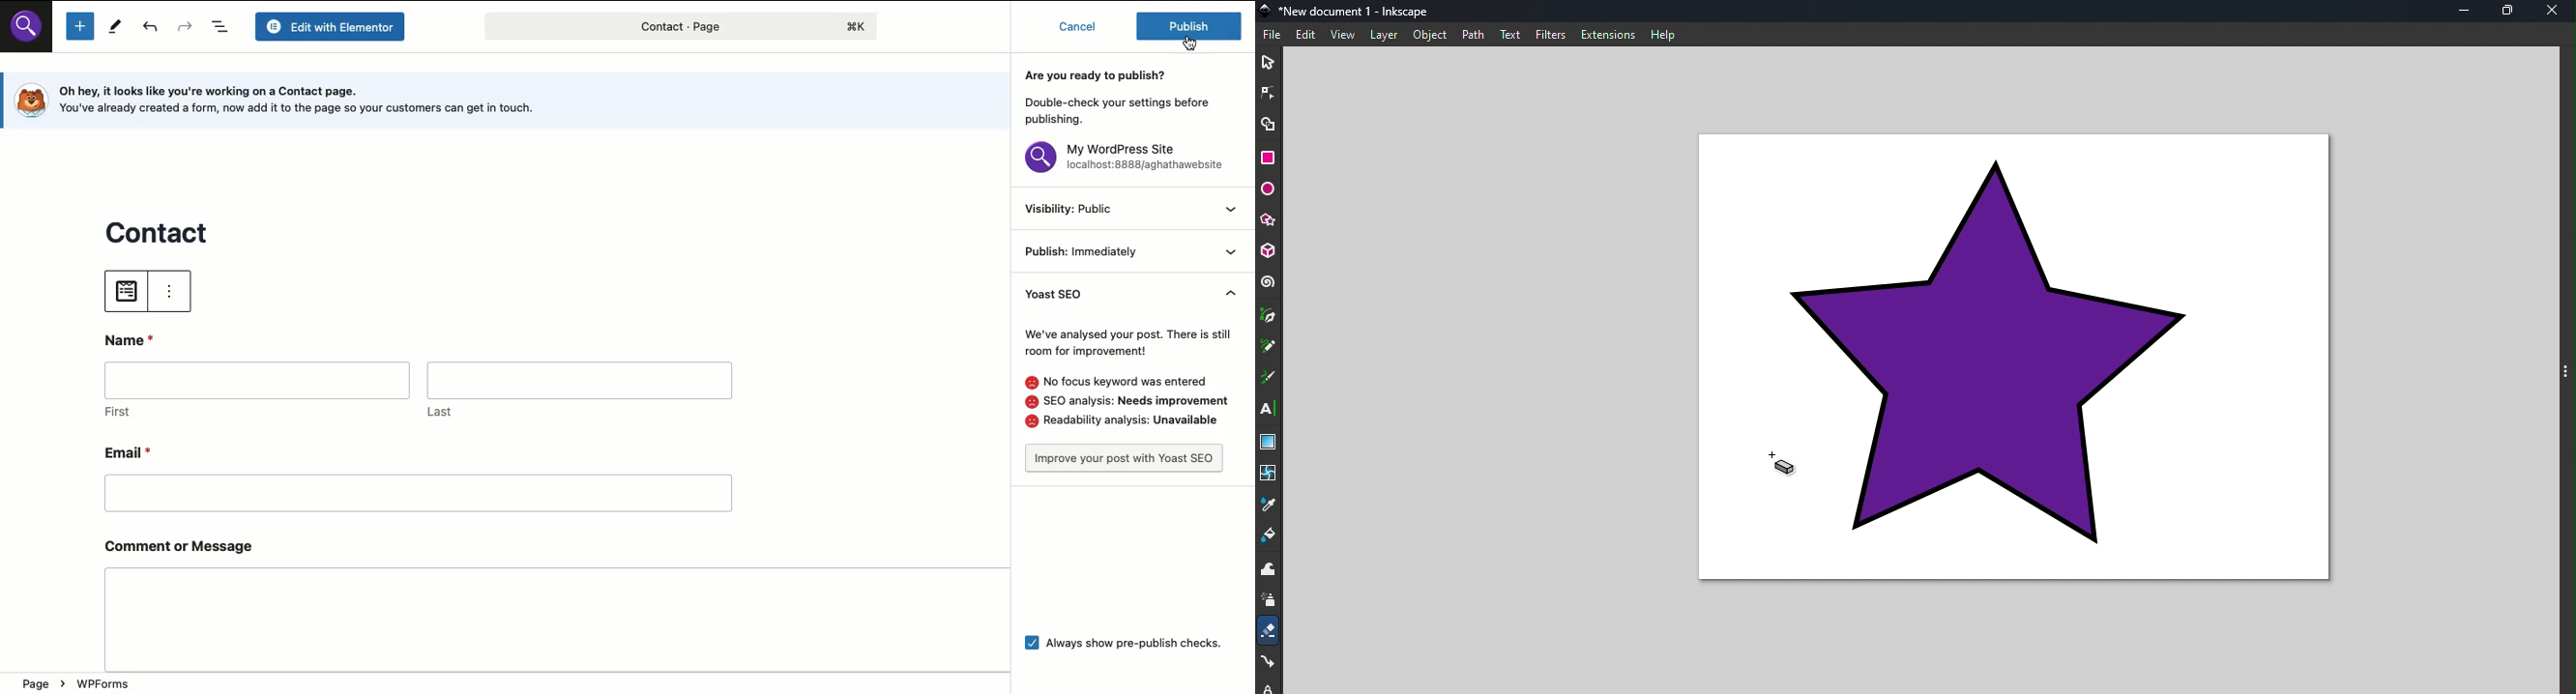  I want to click on edit, so click(1307, 35).